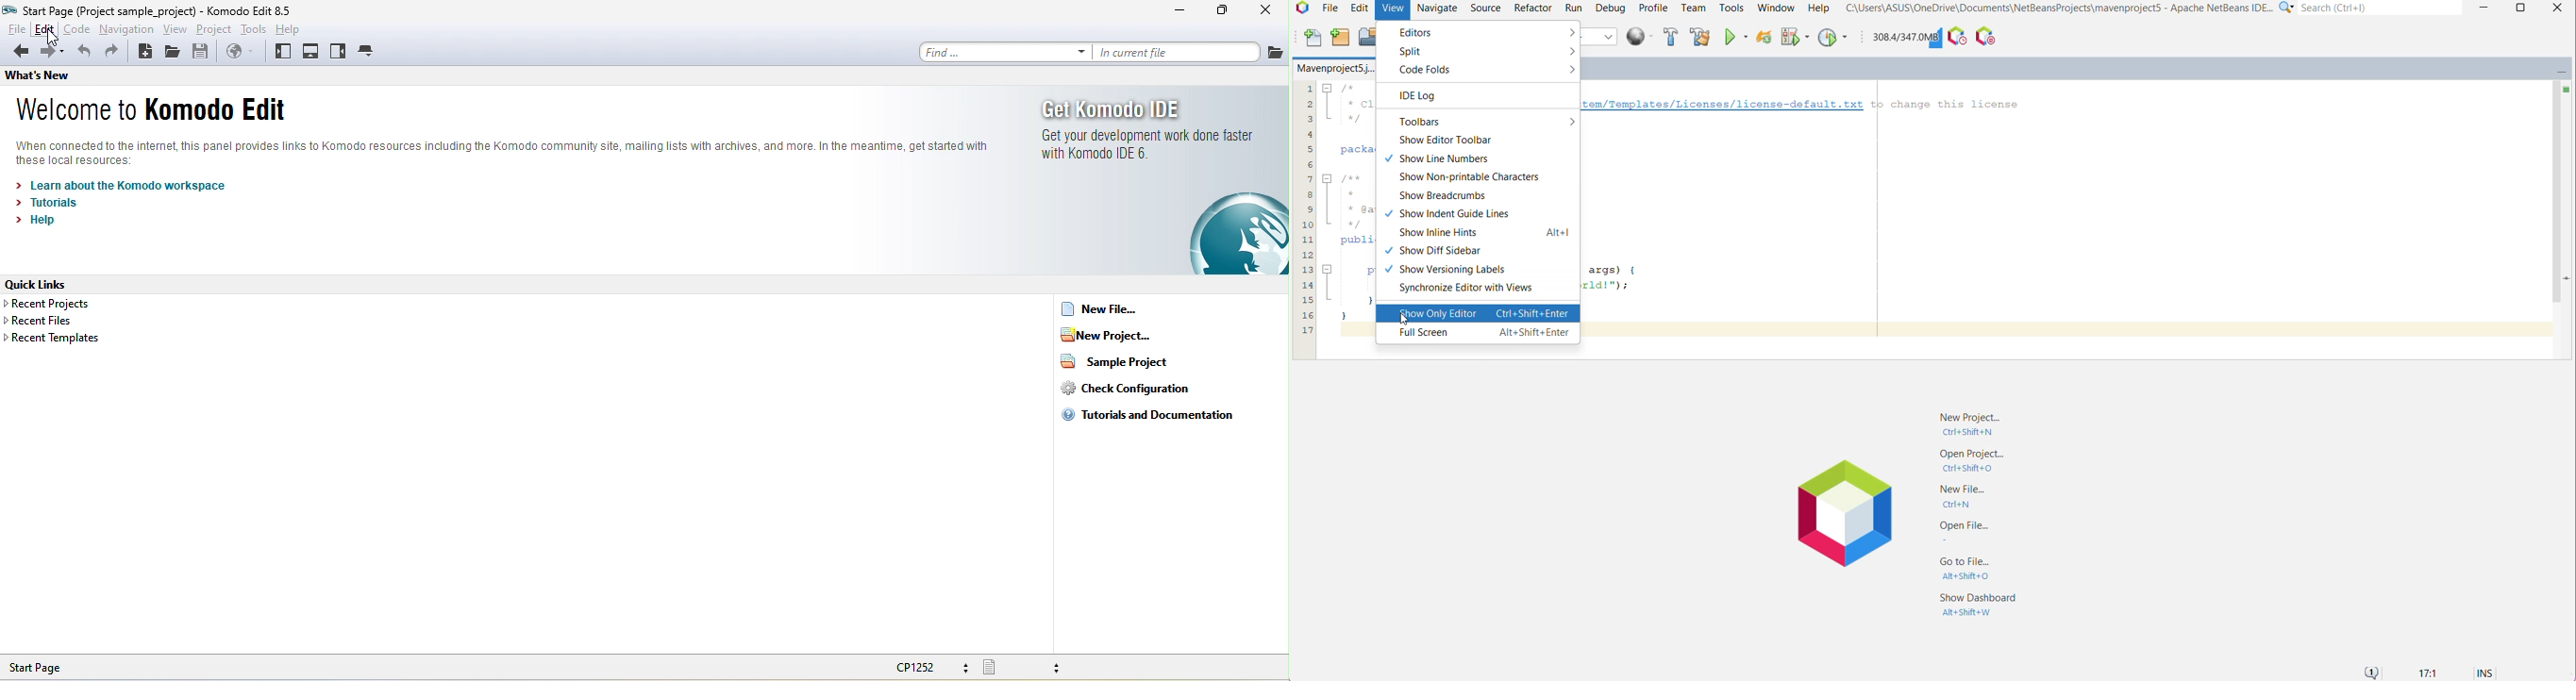  What do you see at coordinates (204, 53) in the screenshot?
I see `save` at bounding box center [204, 53].